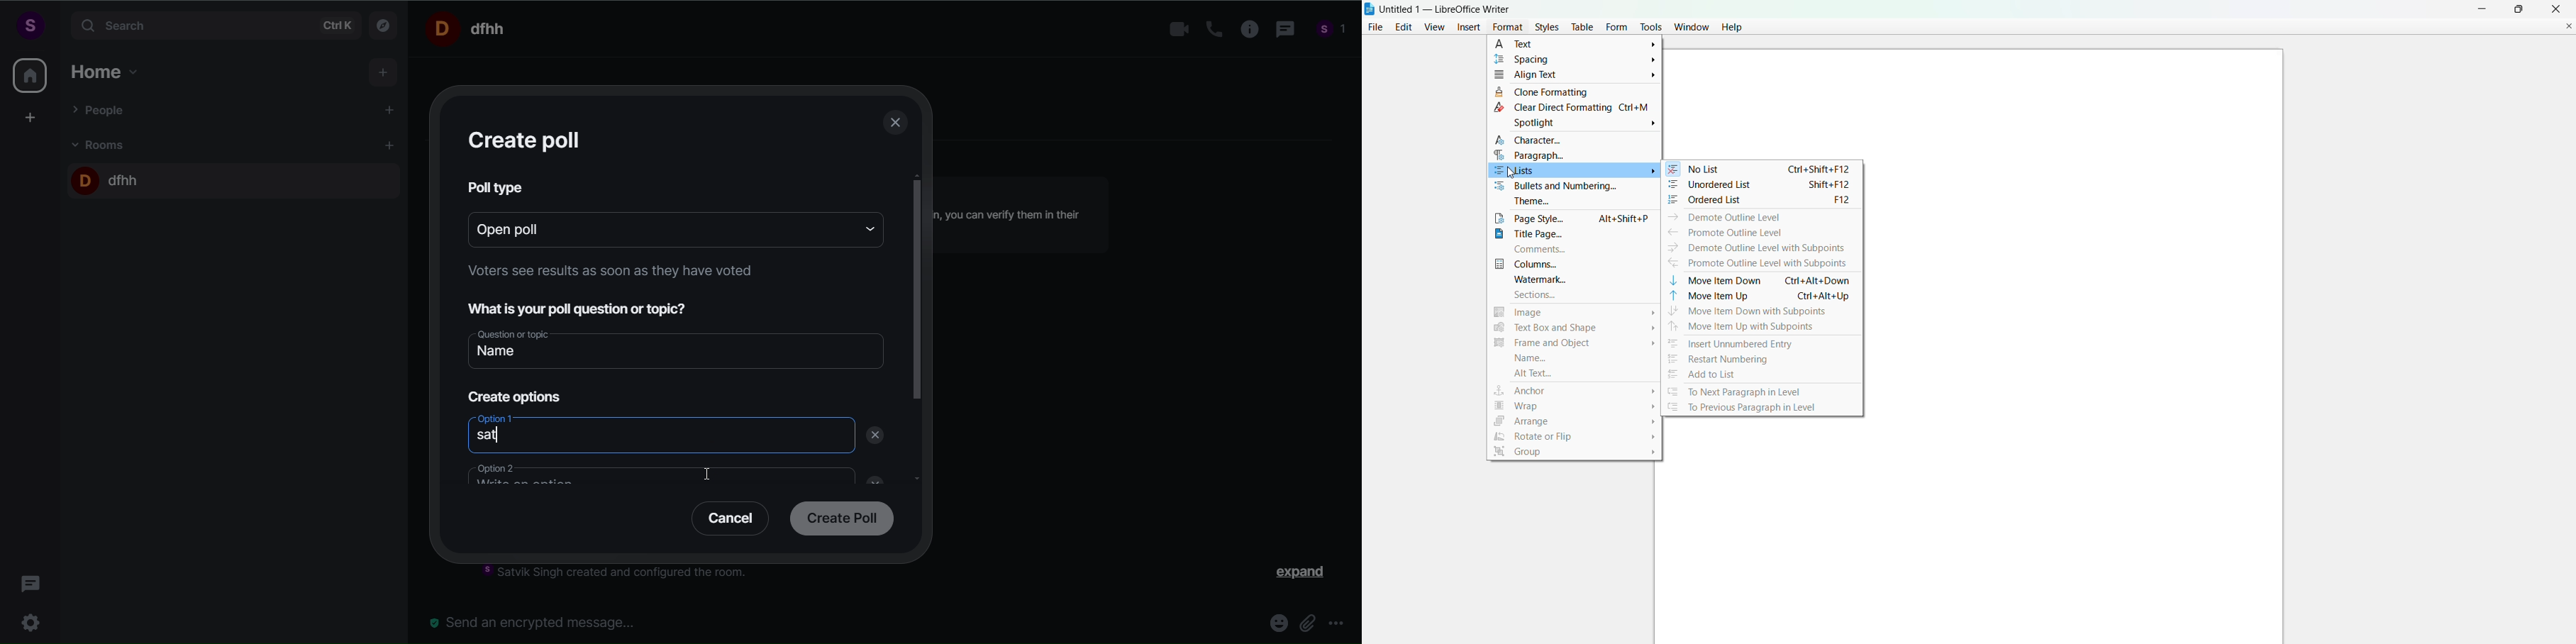 The image size is (2576, 644). What do you see at coordinates (1572, 393) in the screenshot?
I see `anchor` at bounding box center [1572, 393].